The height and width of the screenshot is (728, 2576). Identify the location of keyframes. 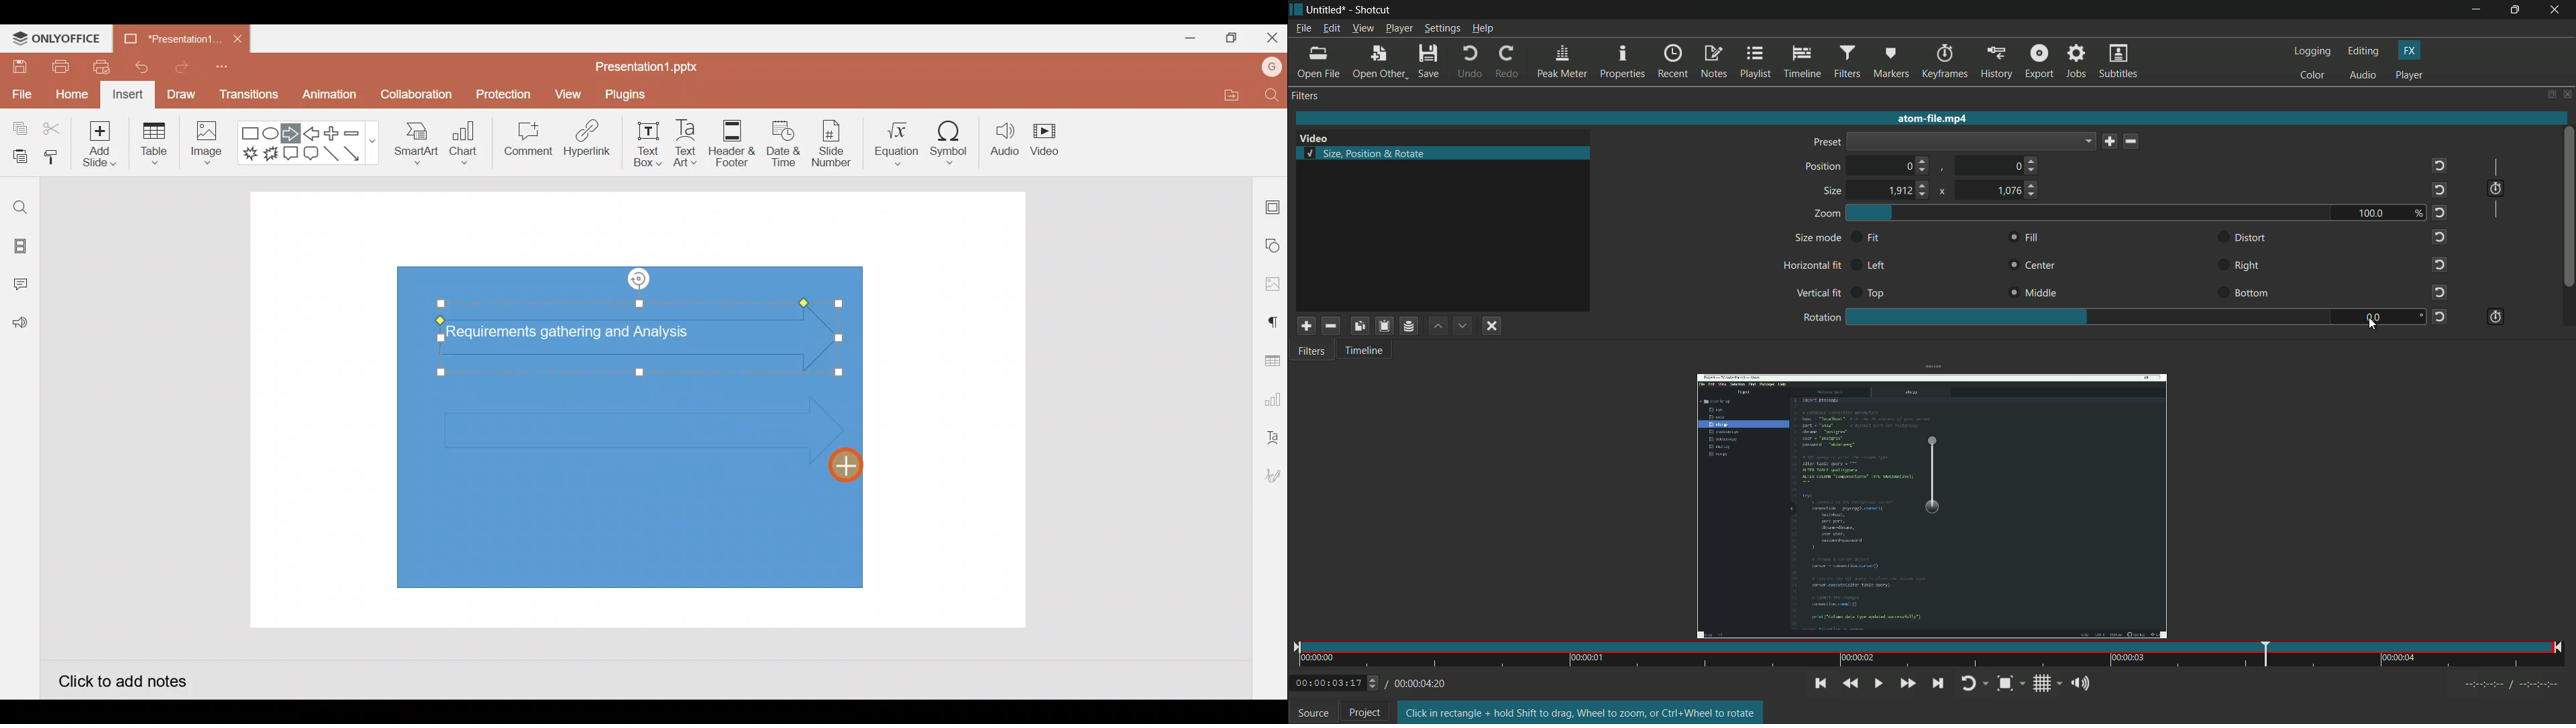
(1943, 62).